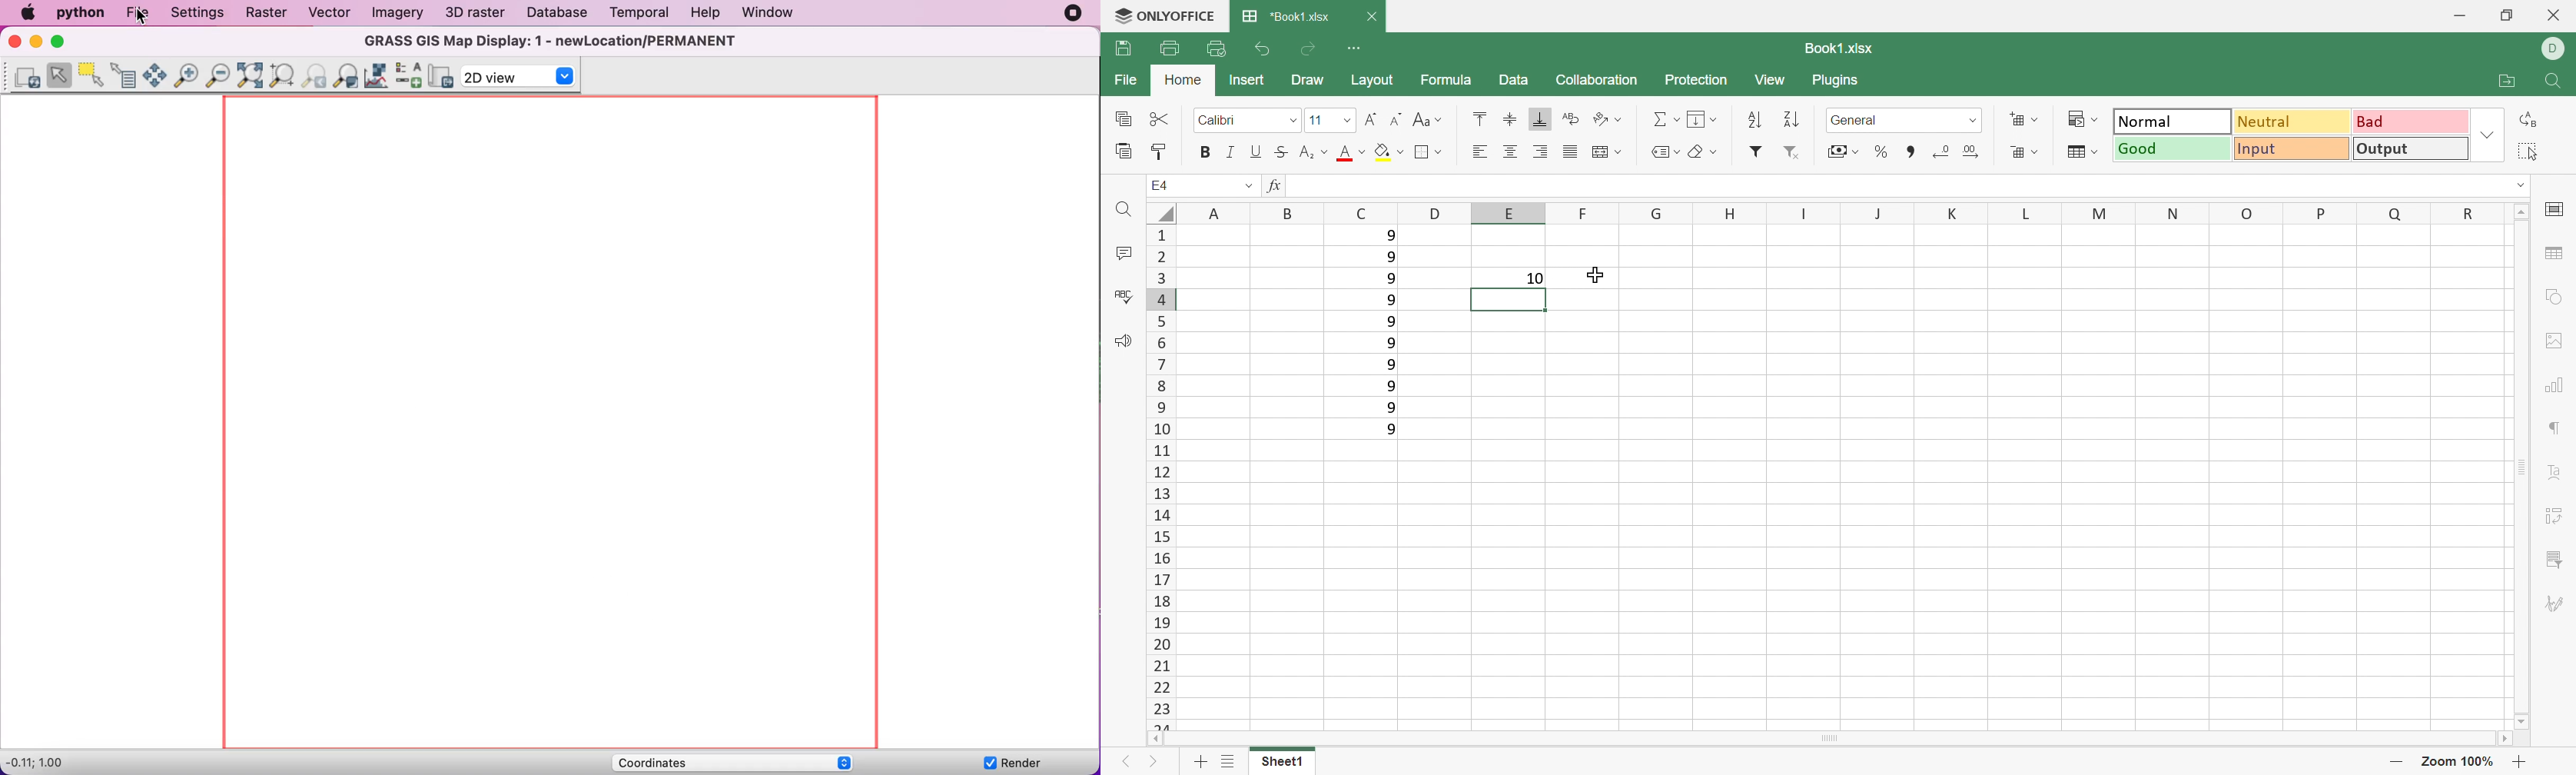 The image size is (2576, 784). I want to click on Drop Down, so click(1249, 184).